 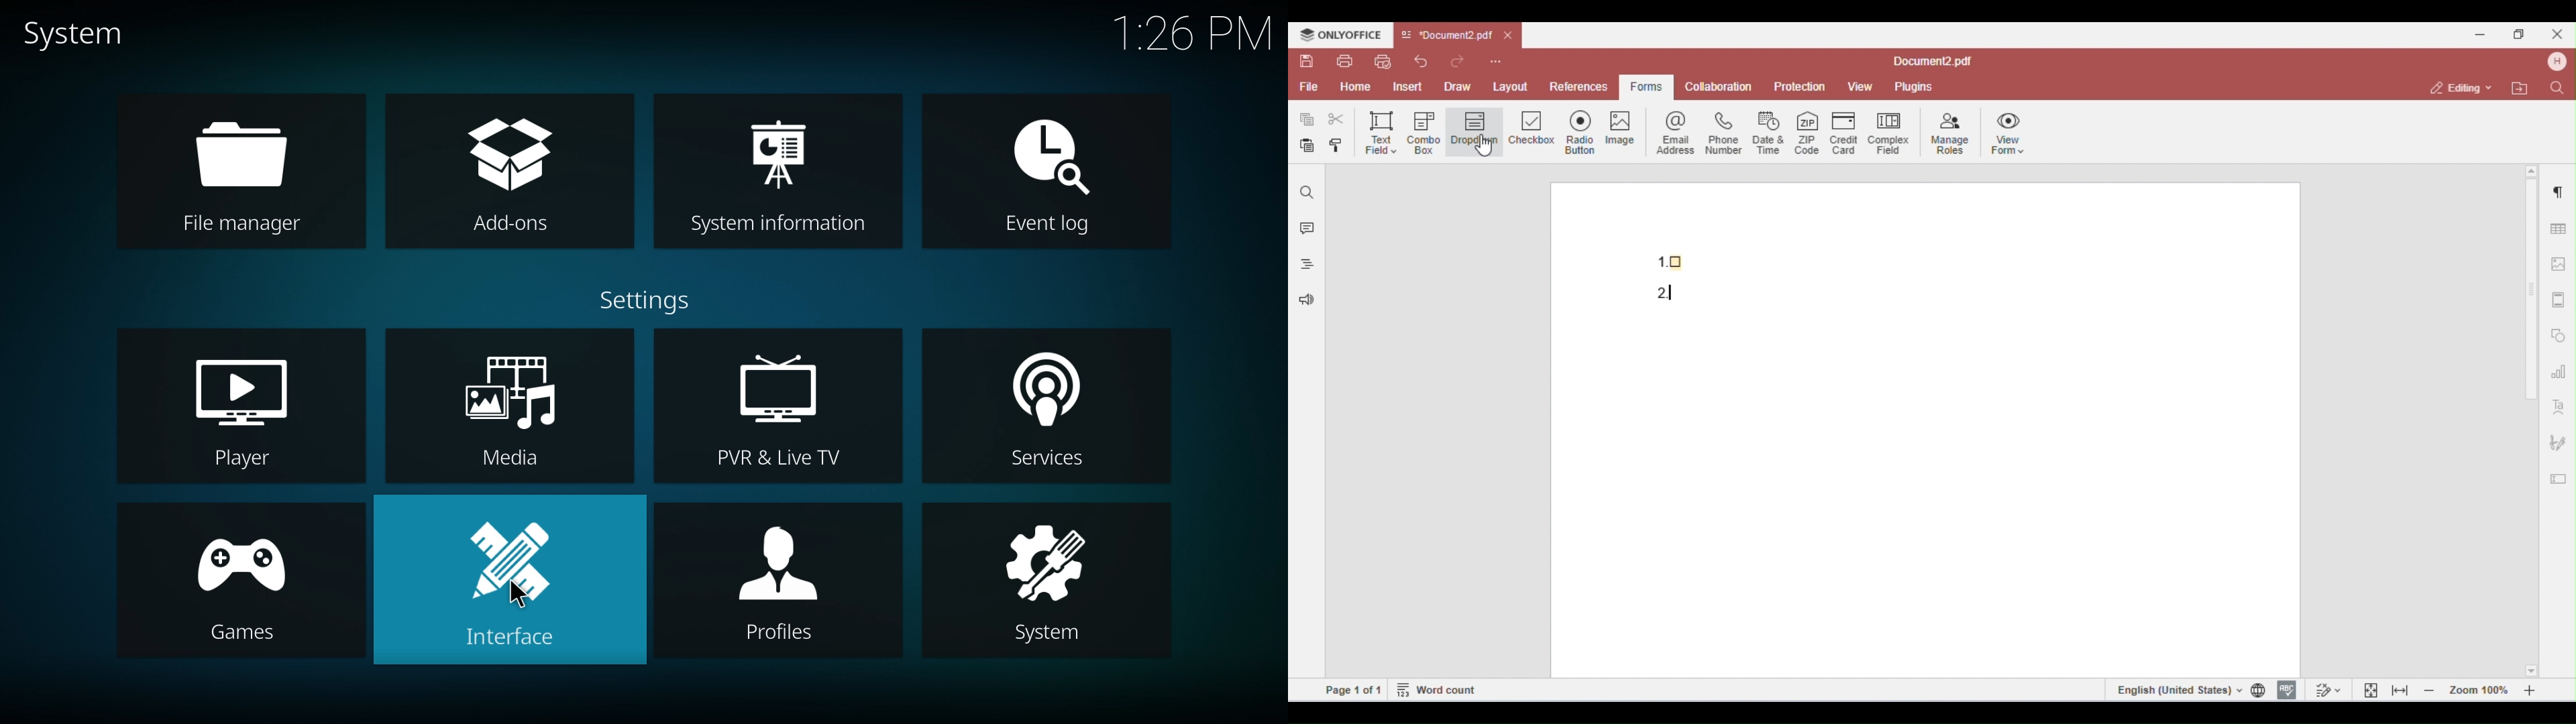 What do you see at coordinates (648, 298) in the screenshot?
I see `settings` at bounding box center [648, 298].